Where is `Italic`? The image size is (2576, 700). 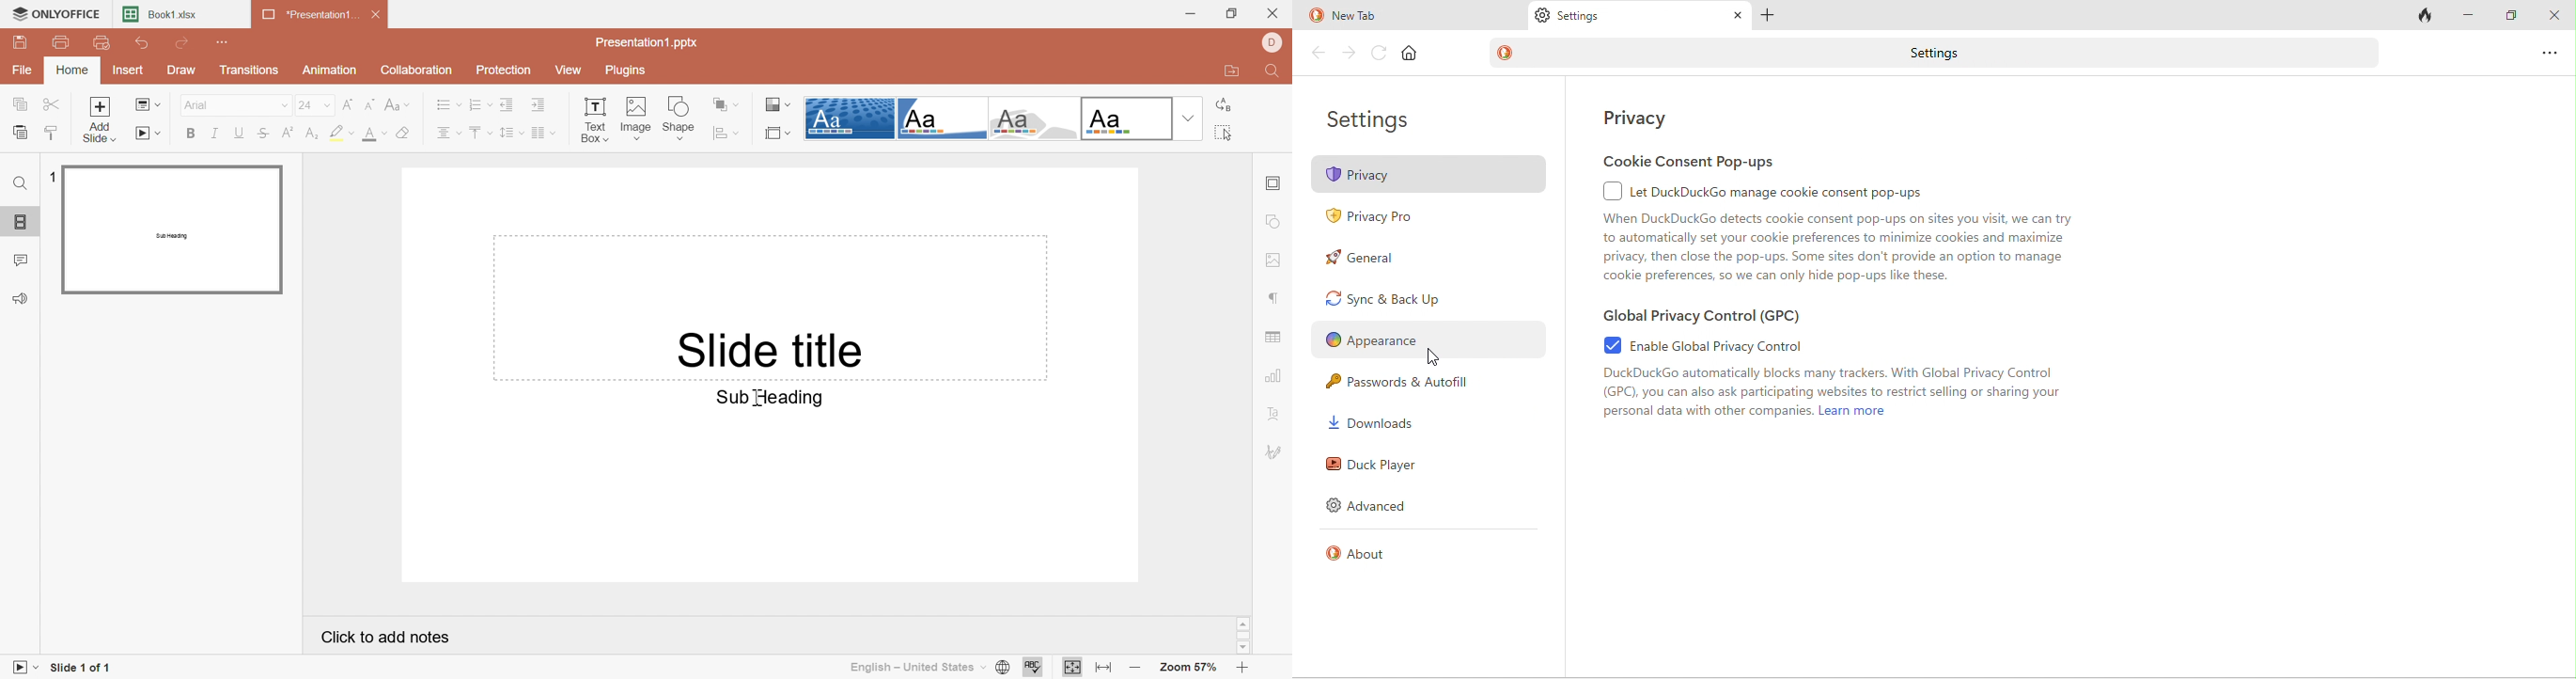 Italic is located at coordinates (217, 132).